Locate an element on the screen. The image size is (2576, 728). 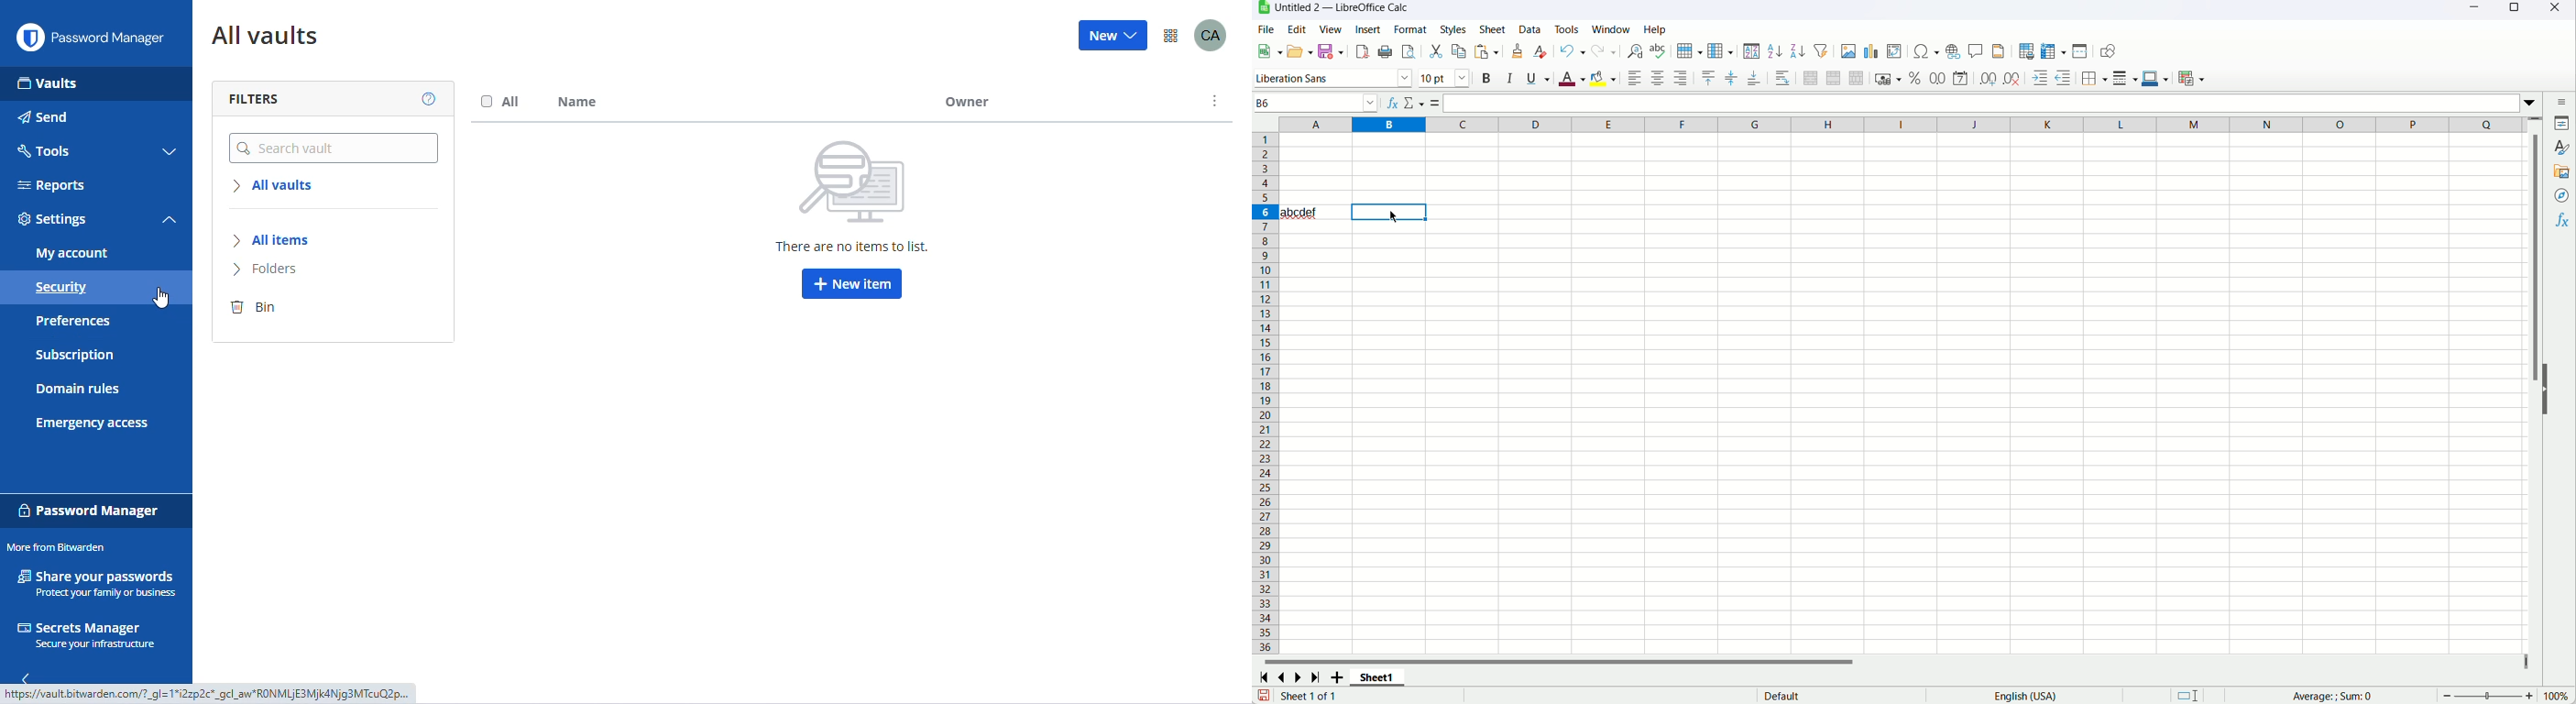
name is located at coordinates (576, 103).